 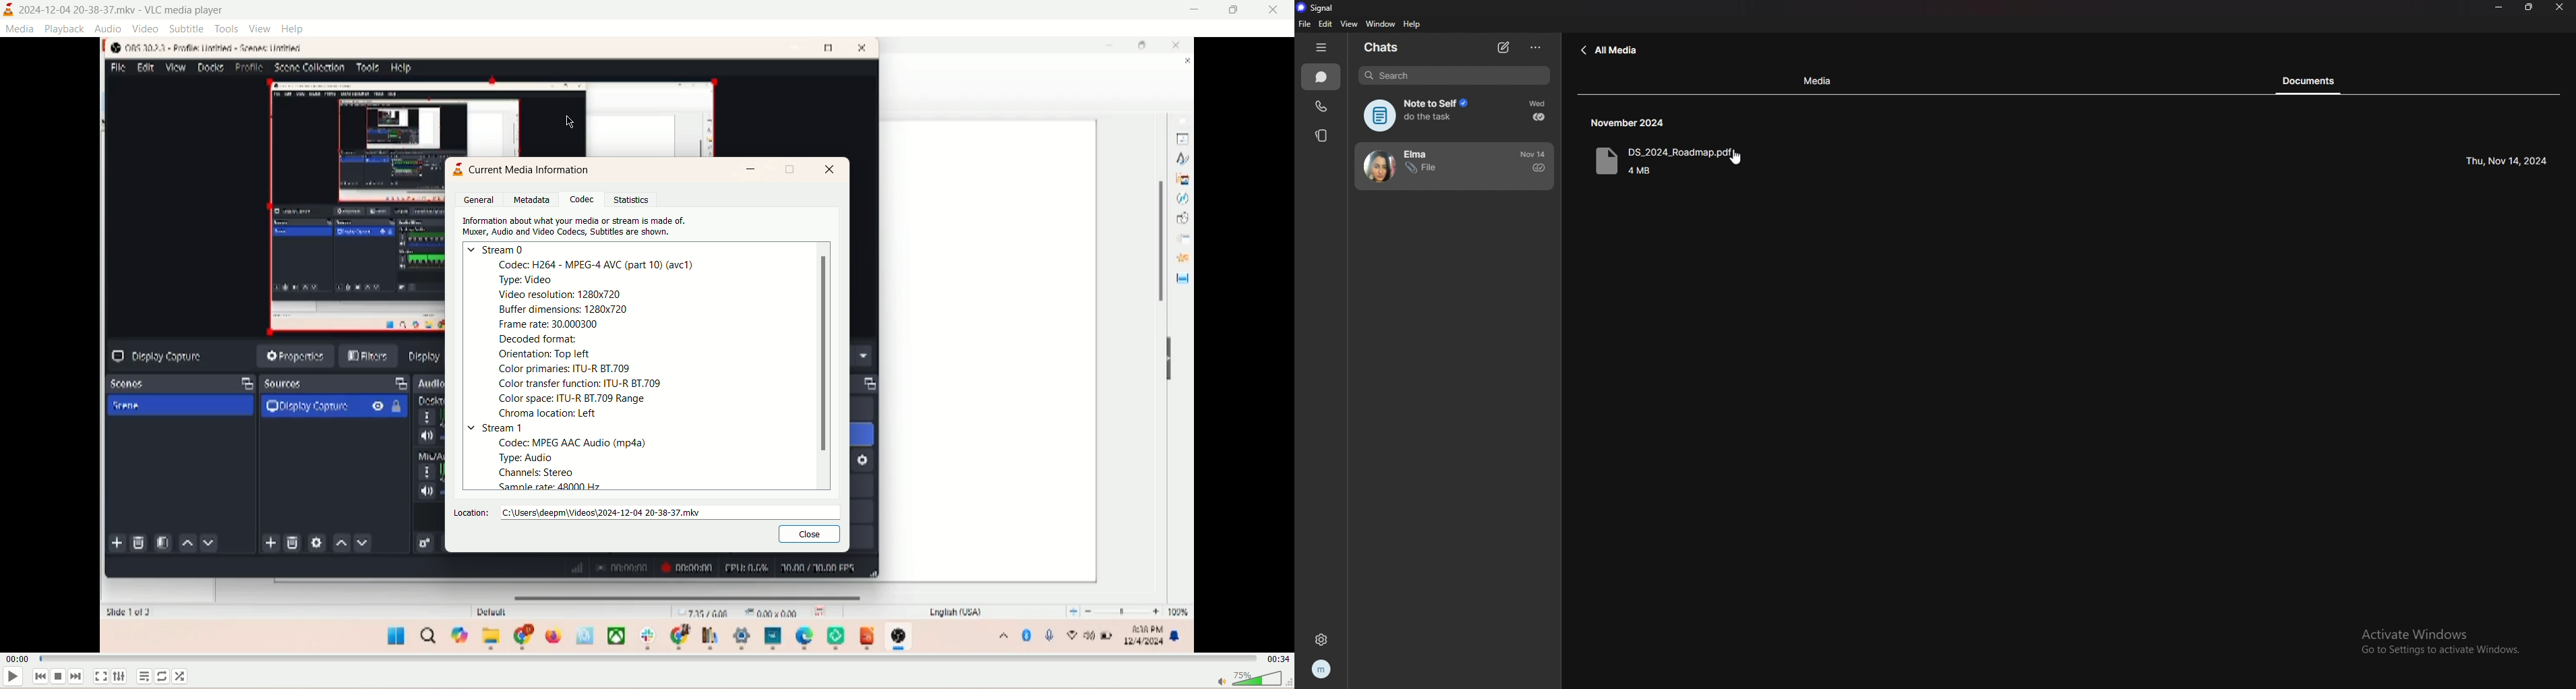 What do you see at coordinates (750, 171) in the screenshot?
I see `minimize` at bounding box center [750, 171].